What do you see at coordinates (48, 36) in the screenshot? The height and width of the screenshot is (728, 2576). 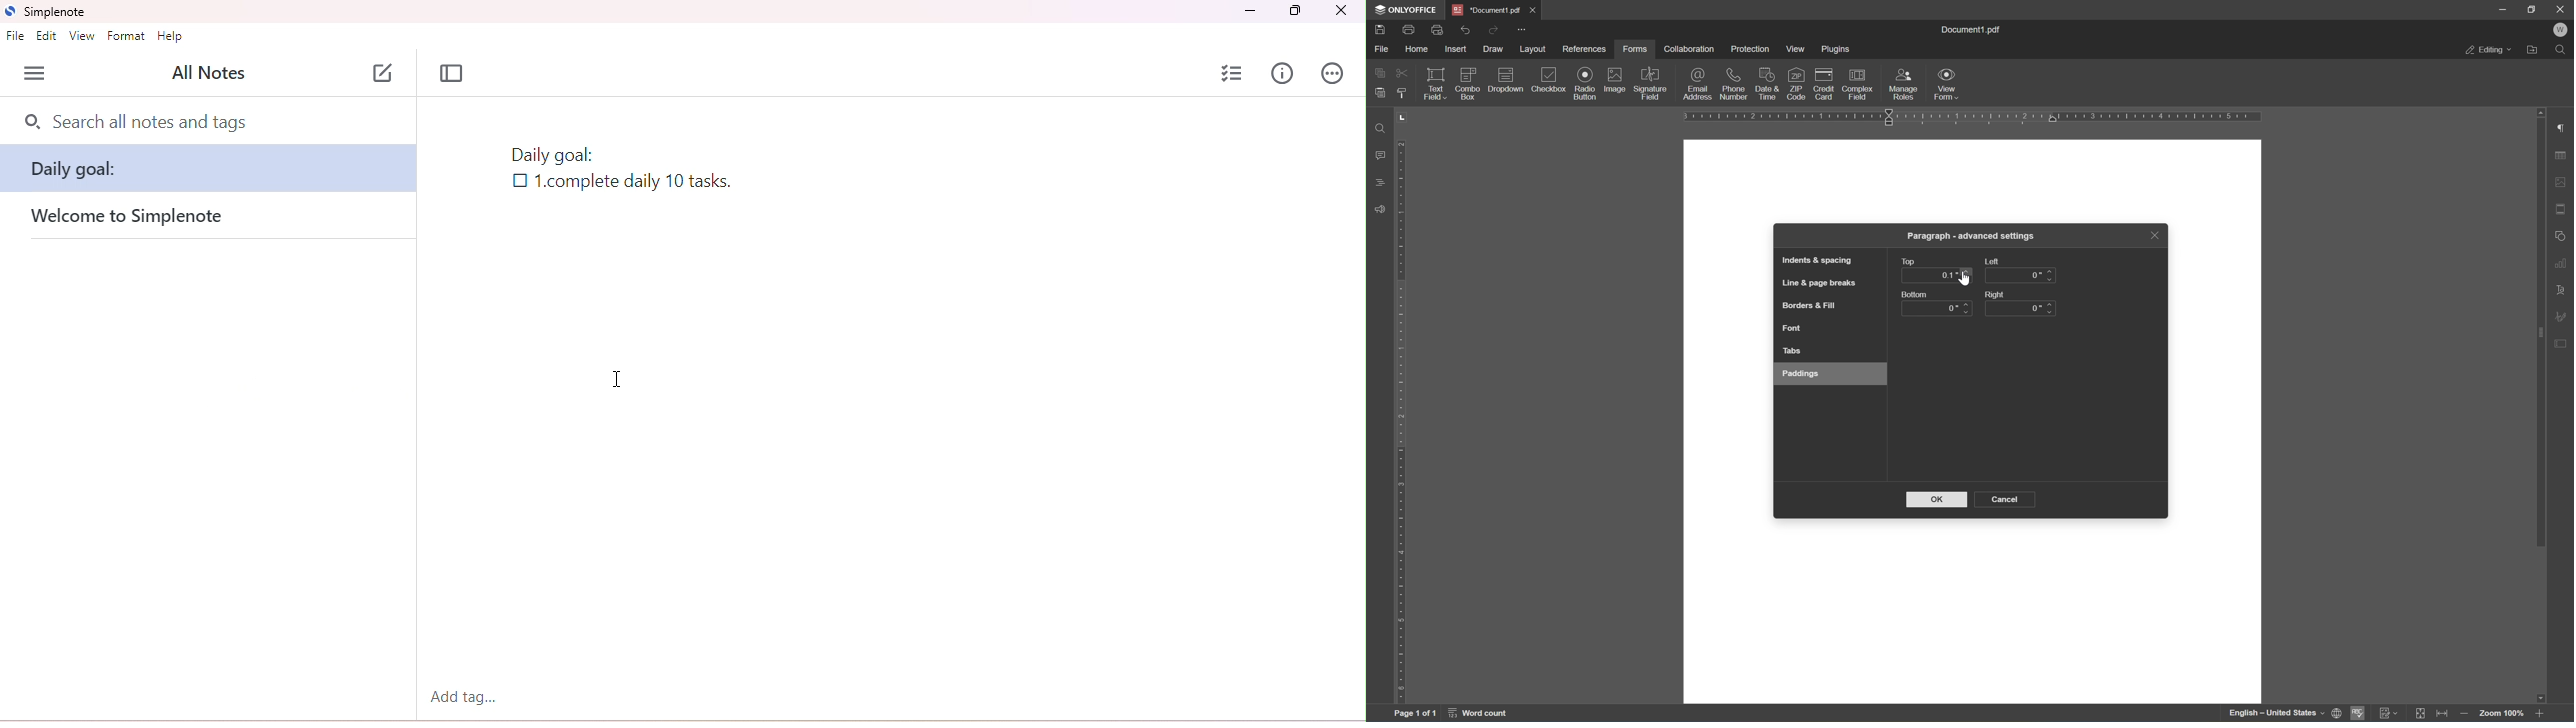 I see `edit` at bounding box center [48, 36].